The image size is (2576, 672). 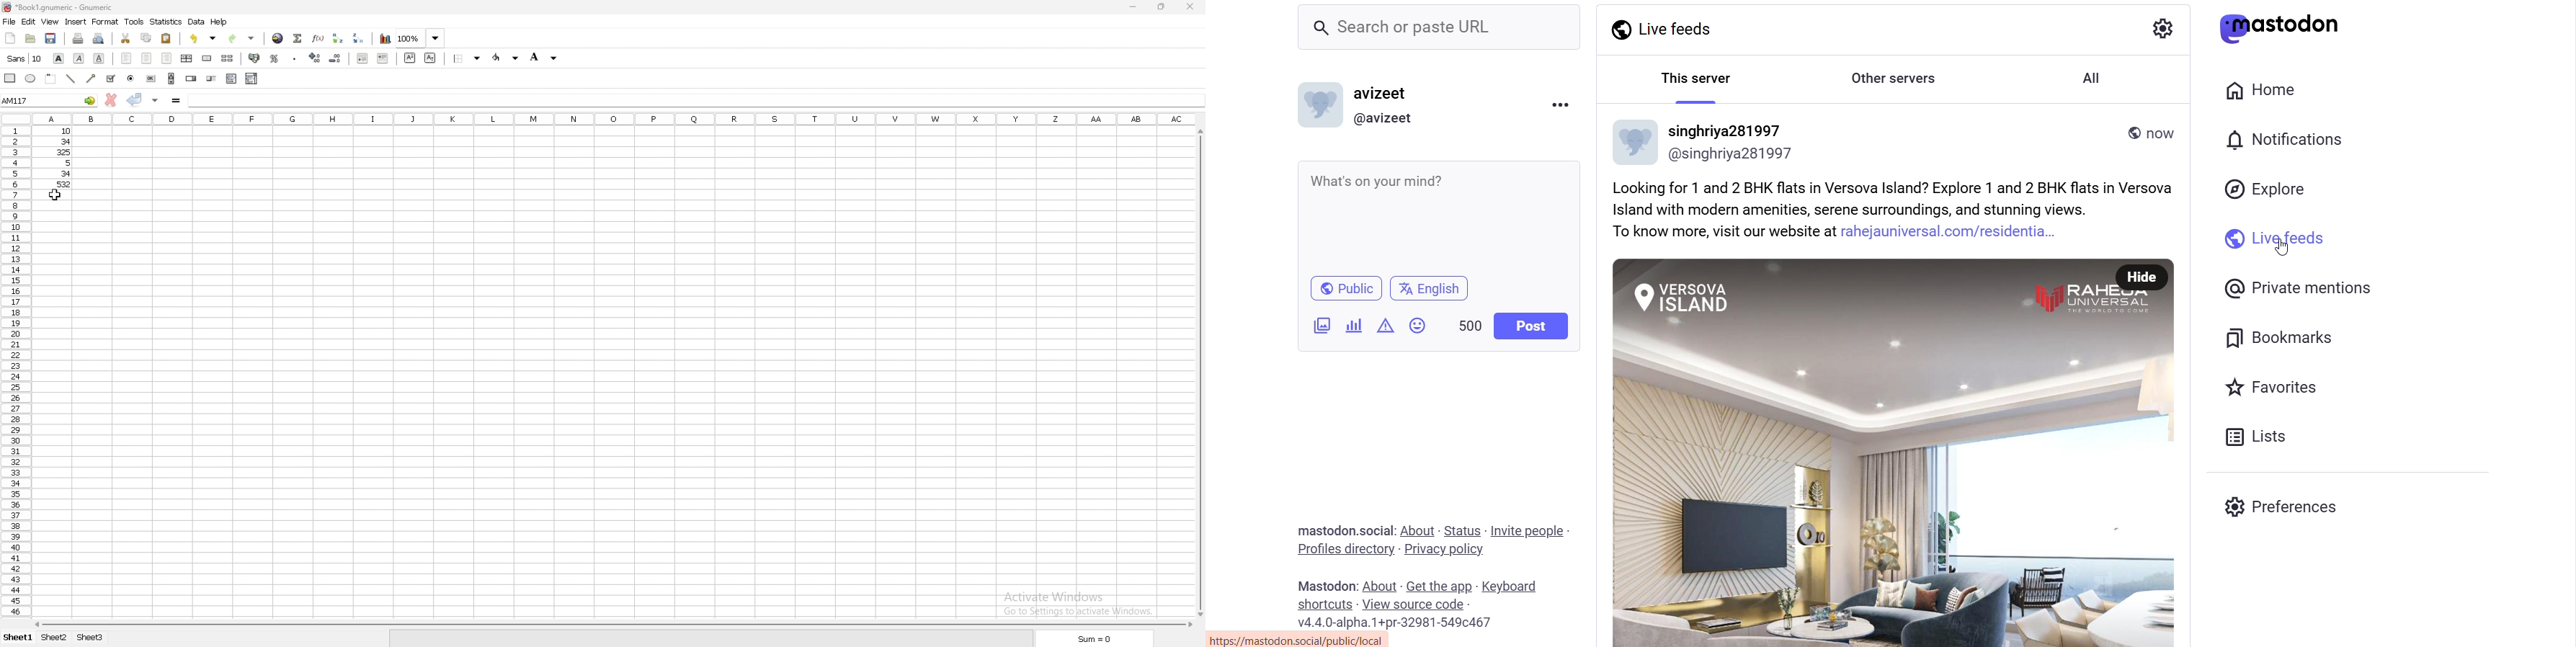 I want to click on User Profile Picture, so click(x=1636, y=140).